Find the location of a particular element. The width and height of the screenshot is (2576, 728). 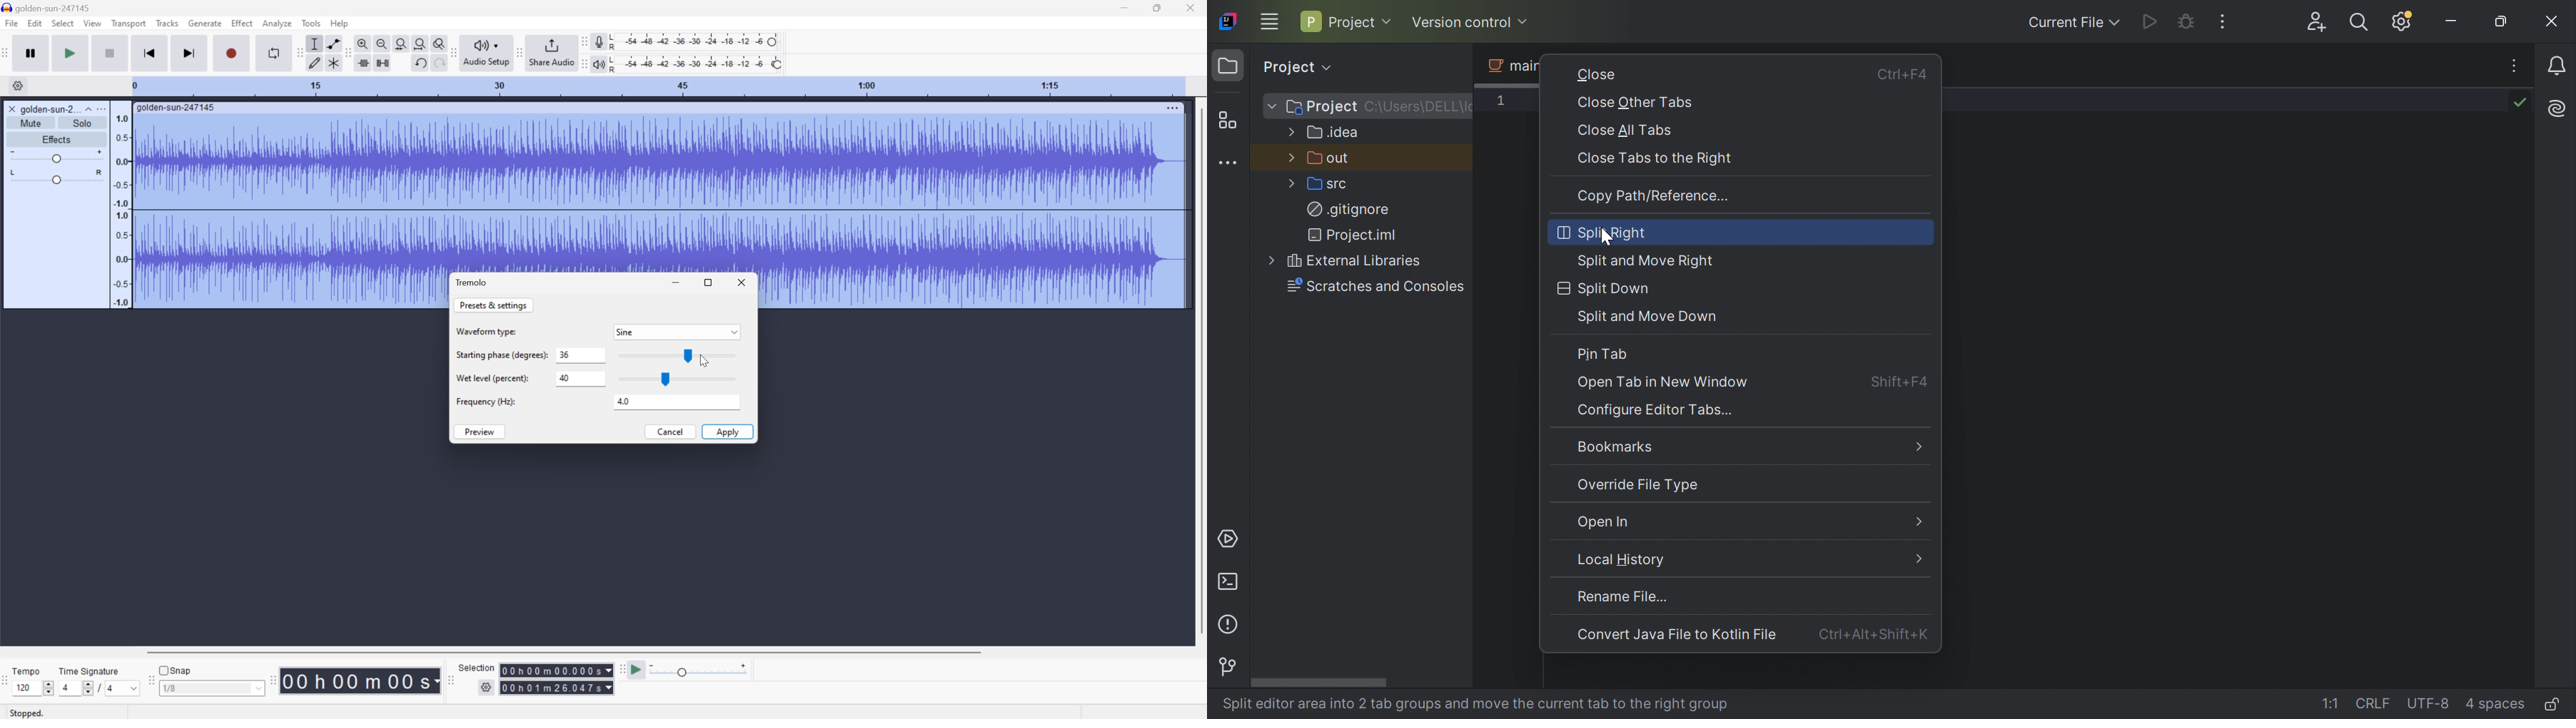

golden-sun-247145 is located at coordinates (49, 7).